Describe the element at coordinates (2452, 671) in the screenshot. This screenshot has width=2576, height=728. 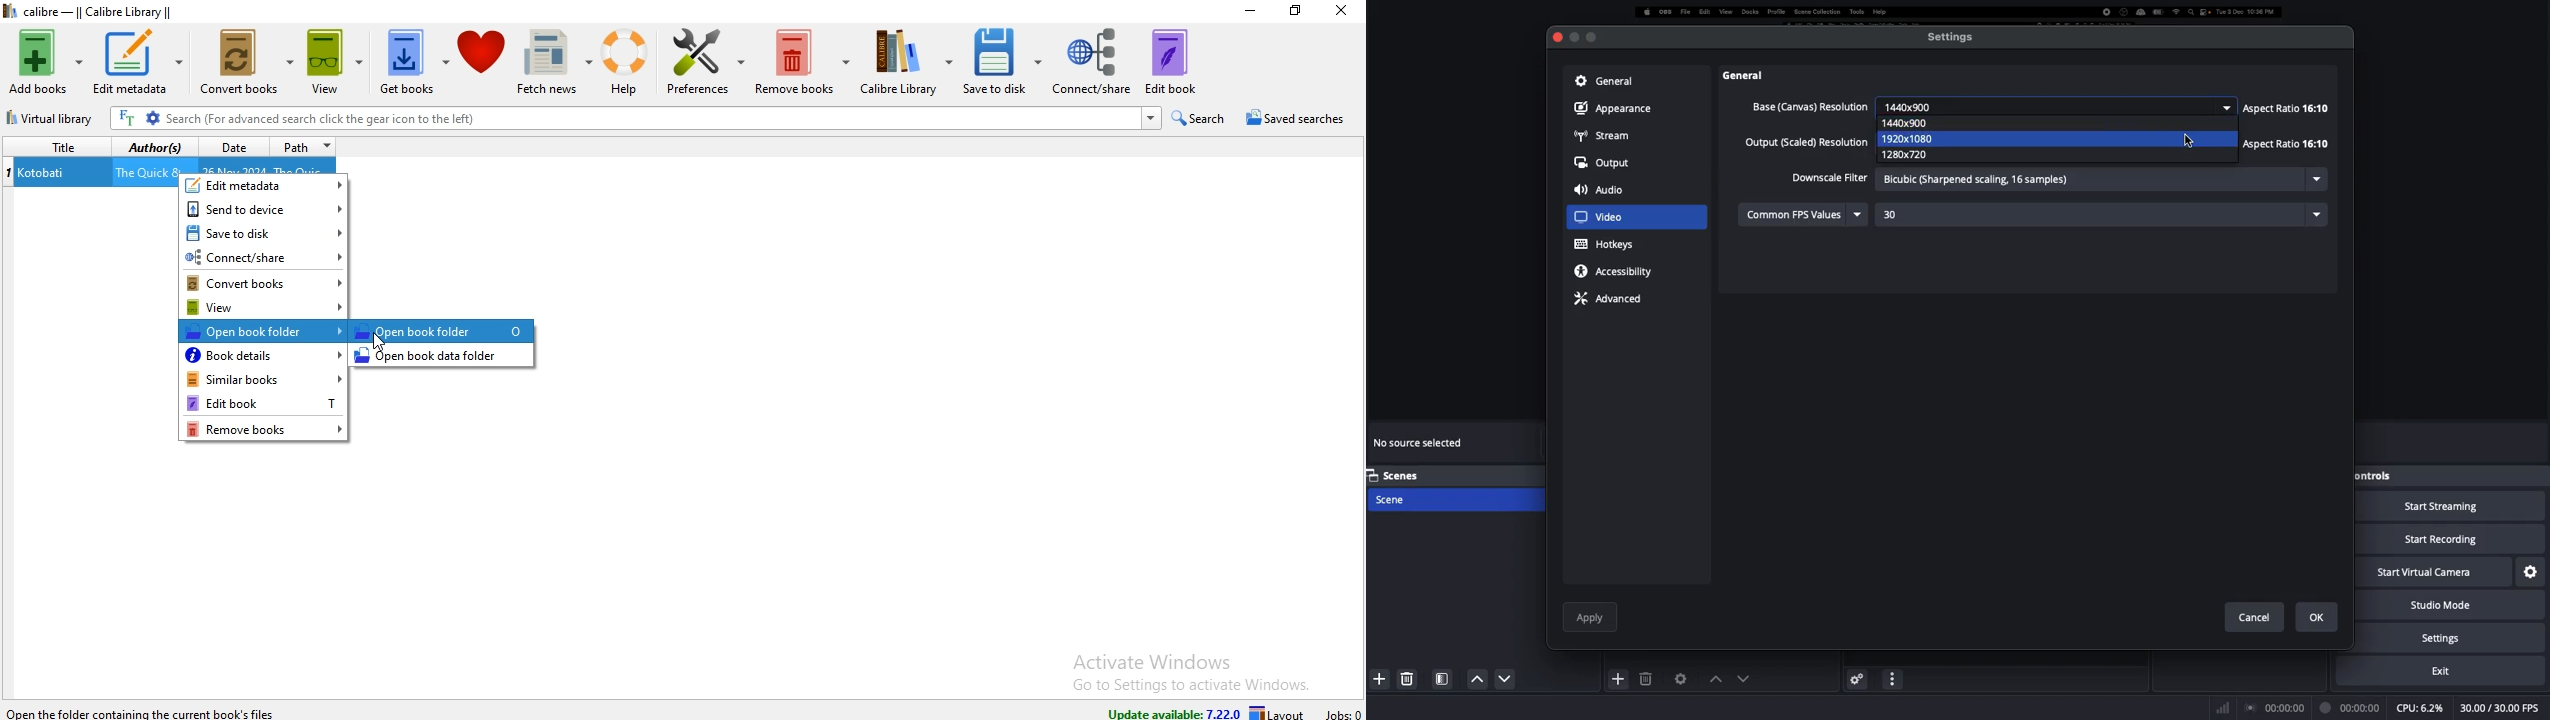
I see `Exit` at that location.